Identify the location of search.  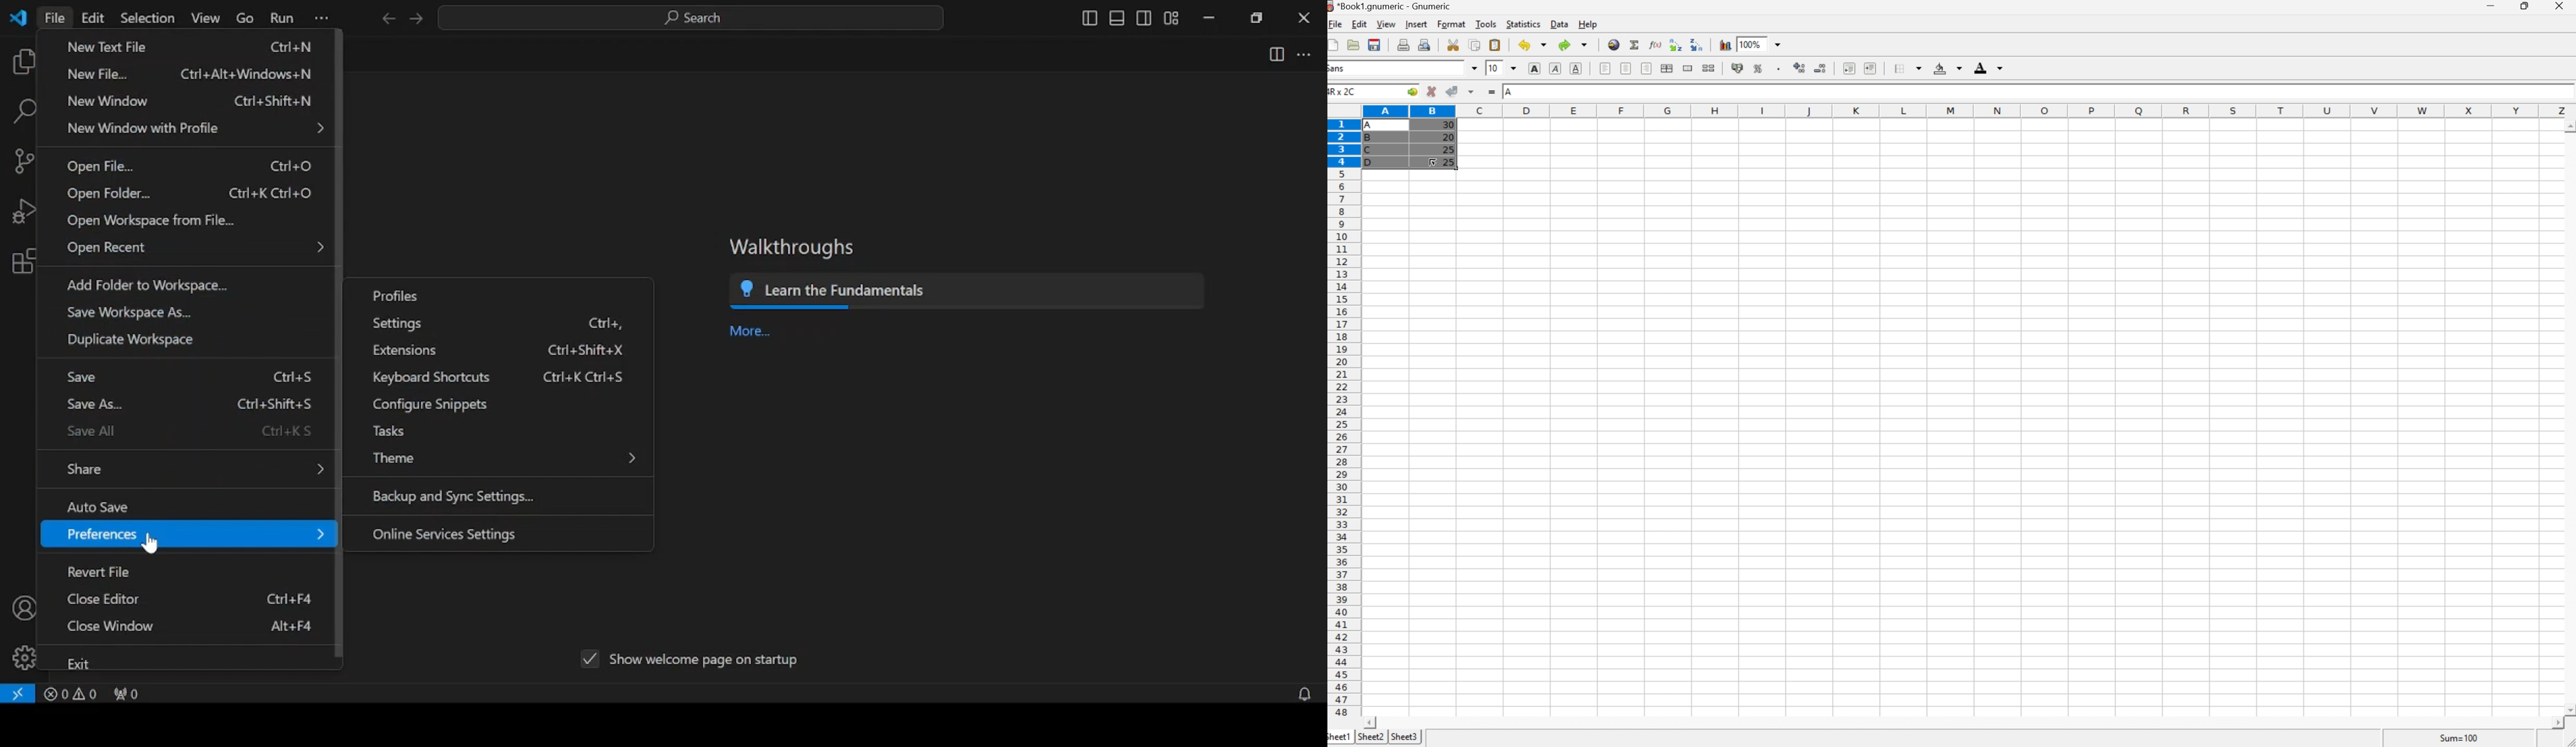
(26, 111).